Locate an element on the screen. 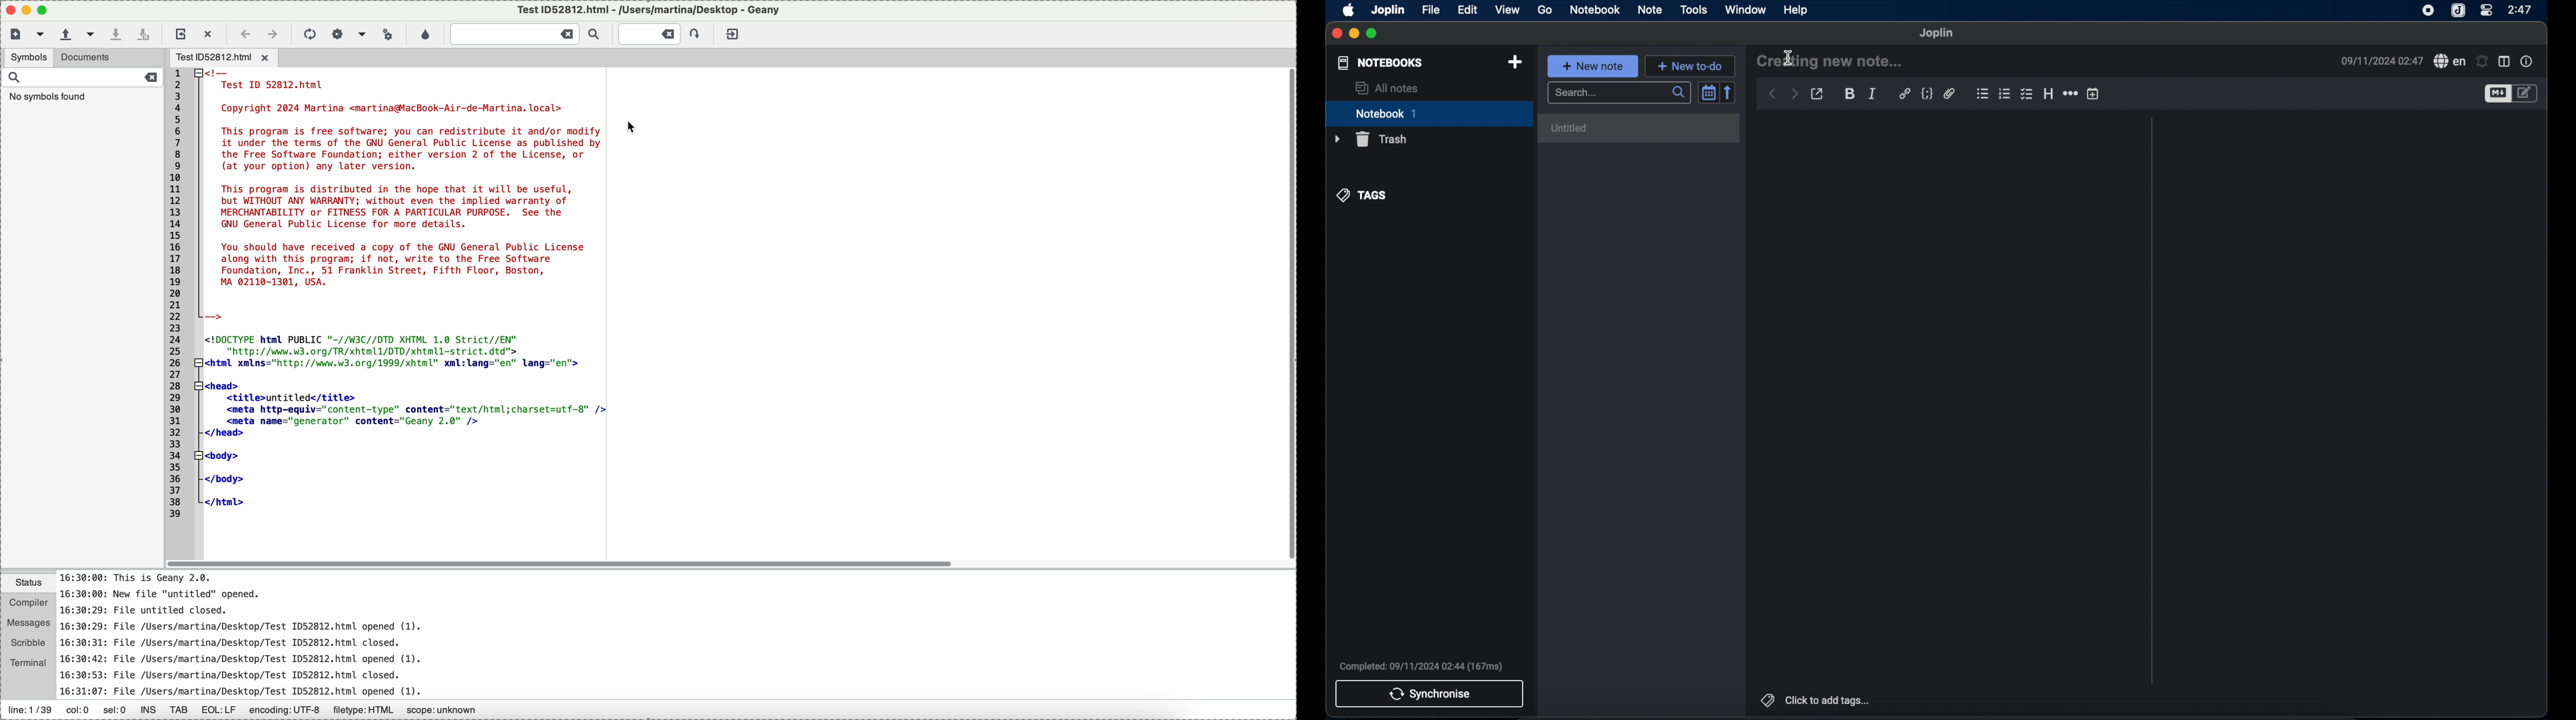 This screenshot has height=728, width=2576. search bar is located at coordinates (1620, 94).